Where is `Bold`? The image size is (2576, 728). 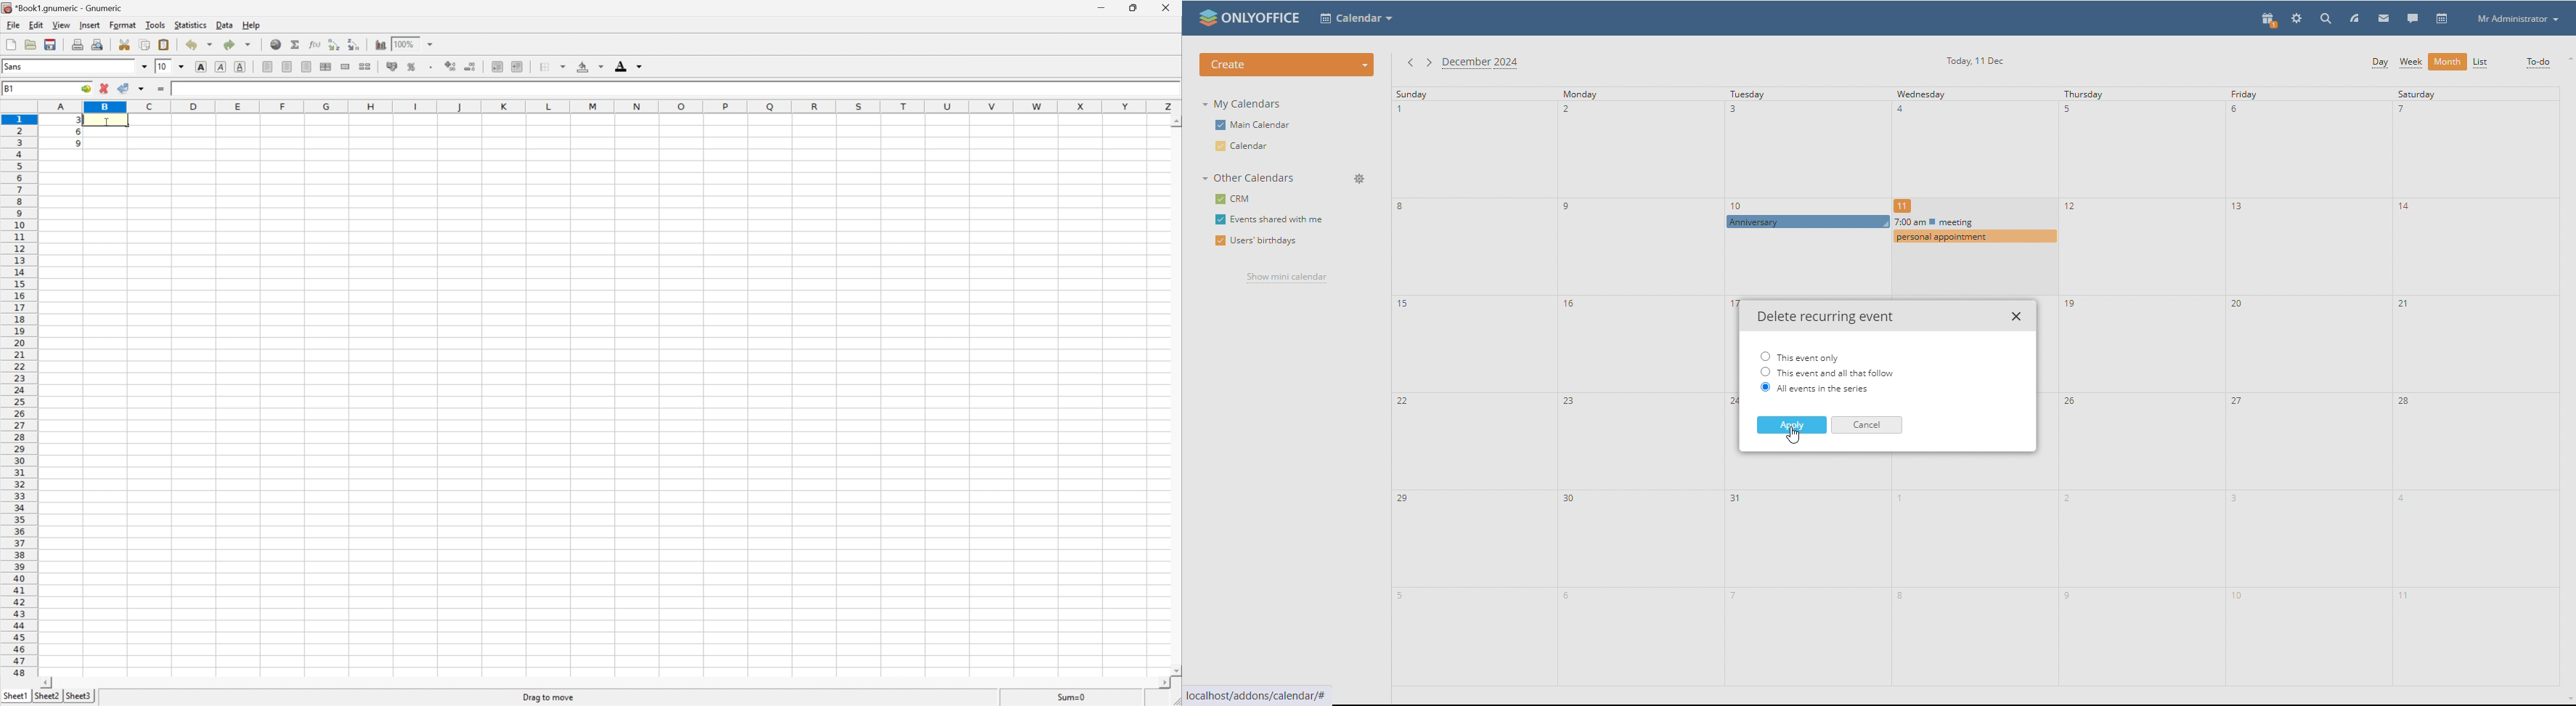 Bold is located at coordinates (200, 67).